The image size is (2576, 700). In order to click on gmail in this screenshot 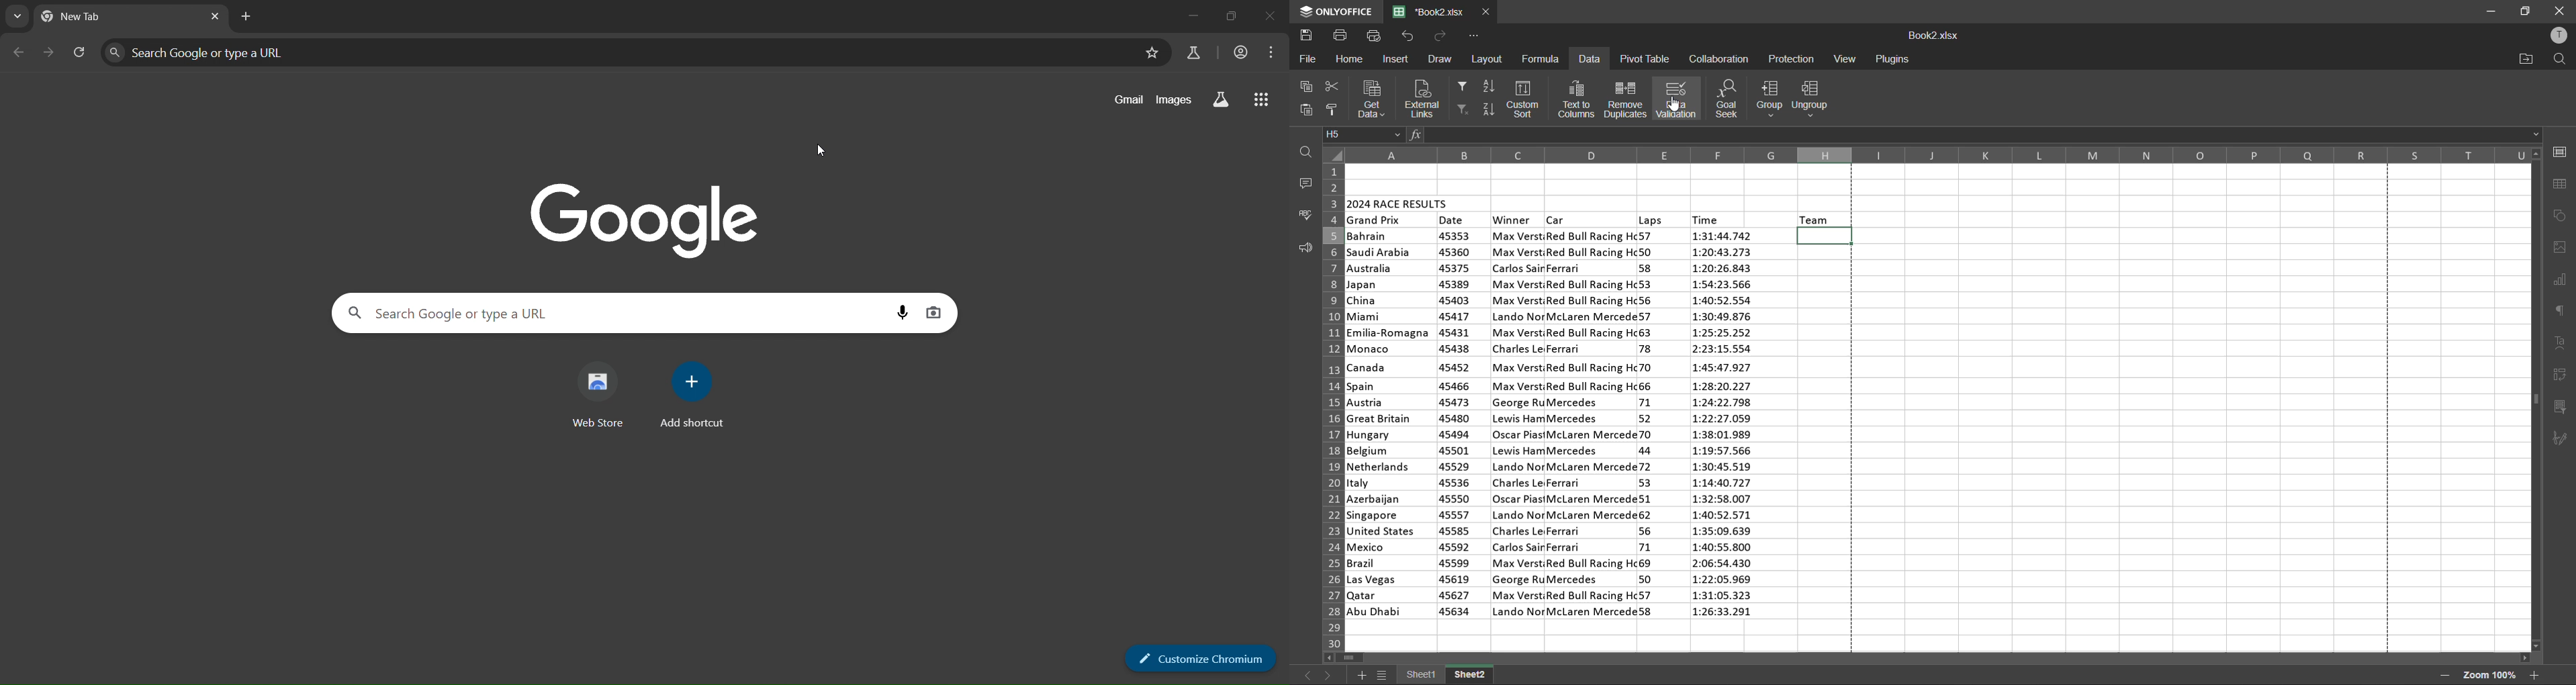, I will do `click(1123, 101)`.